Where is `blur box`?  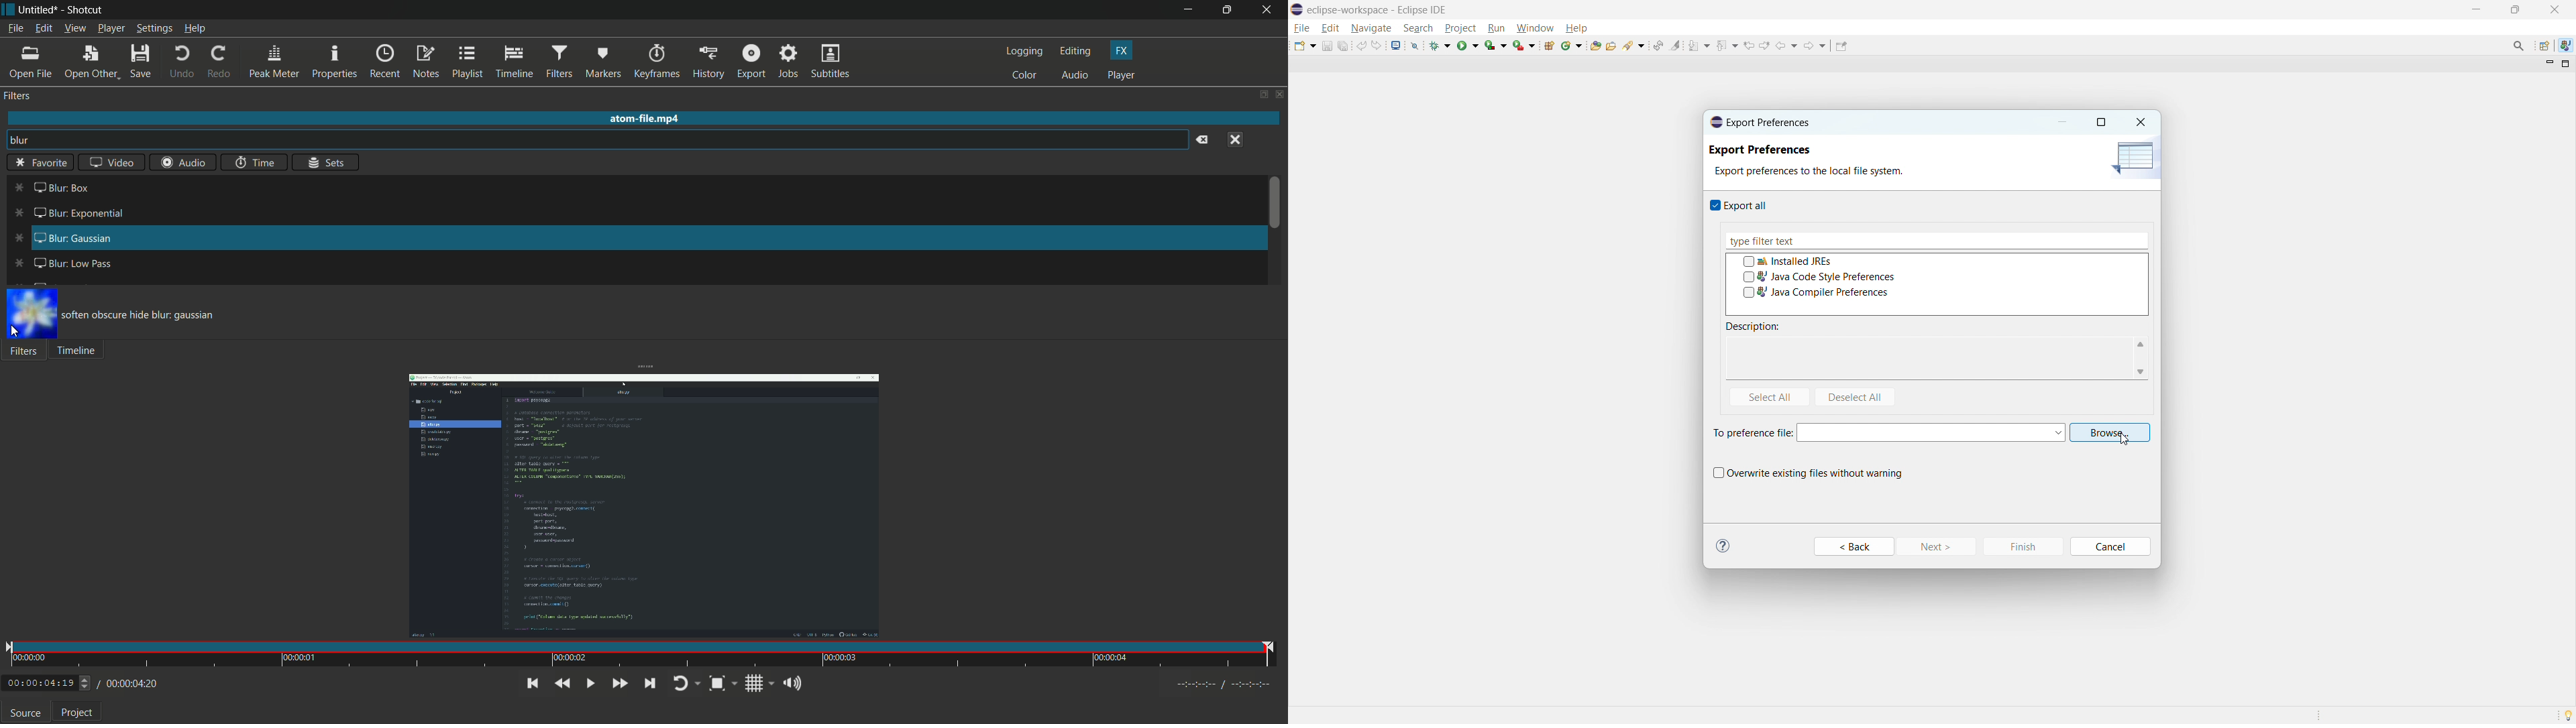
blur box is located at coordinates (51, 186).